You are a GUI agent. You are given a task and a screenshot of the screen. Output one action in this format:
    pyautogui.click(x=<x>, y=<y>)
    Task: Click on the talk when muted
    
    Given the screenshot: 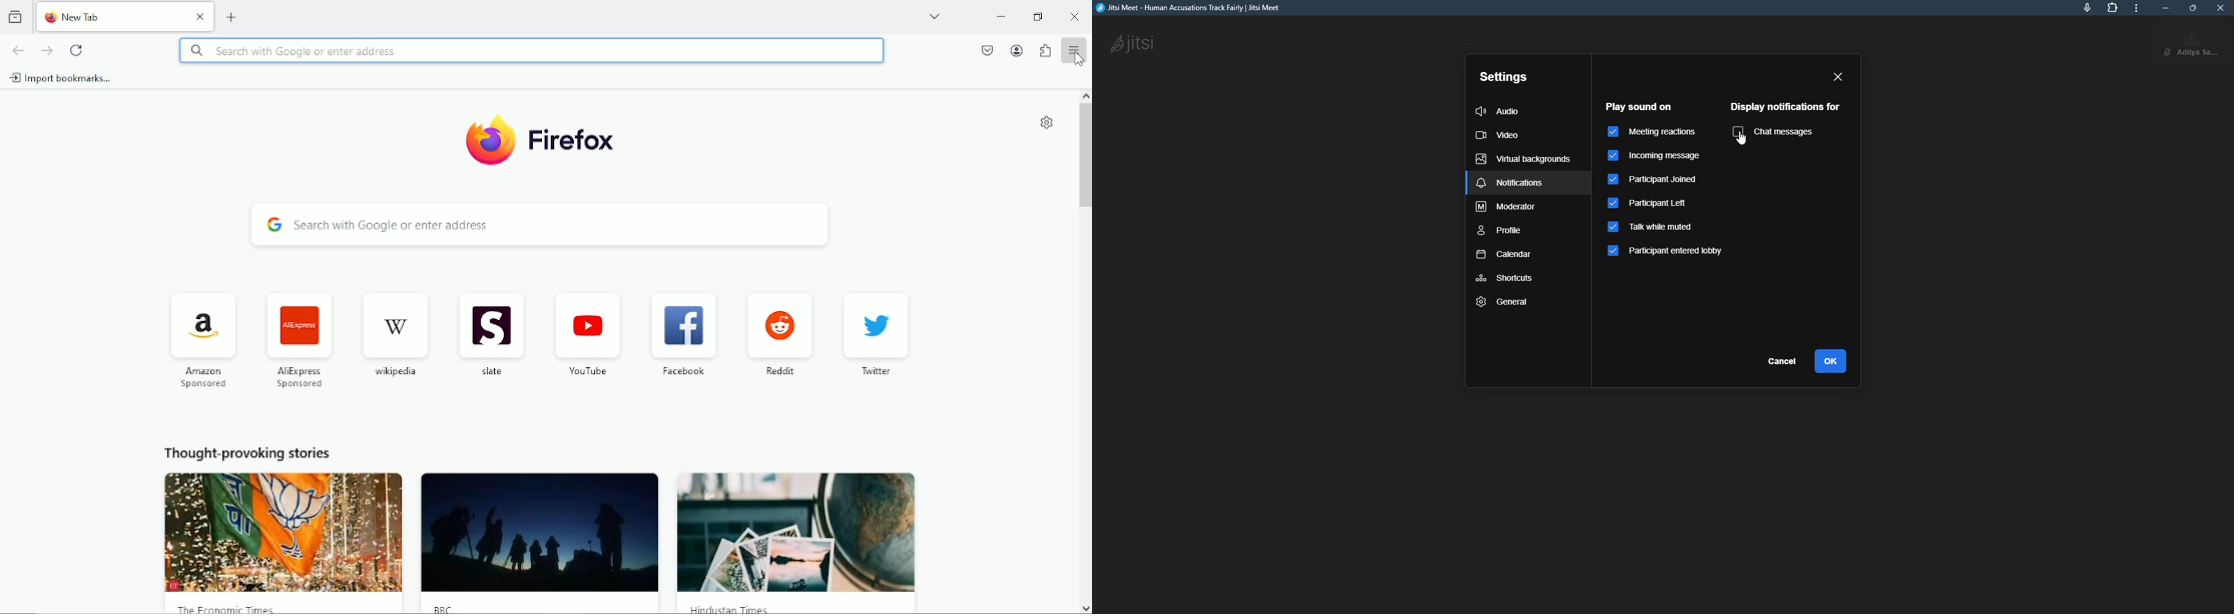 What is the action you would take?
    pyautogui.click(x=1654, y=228)
    